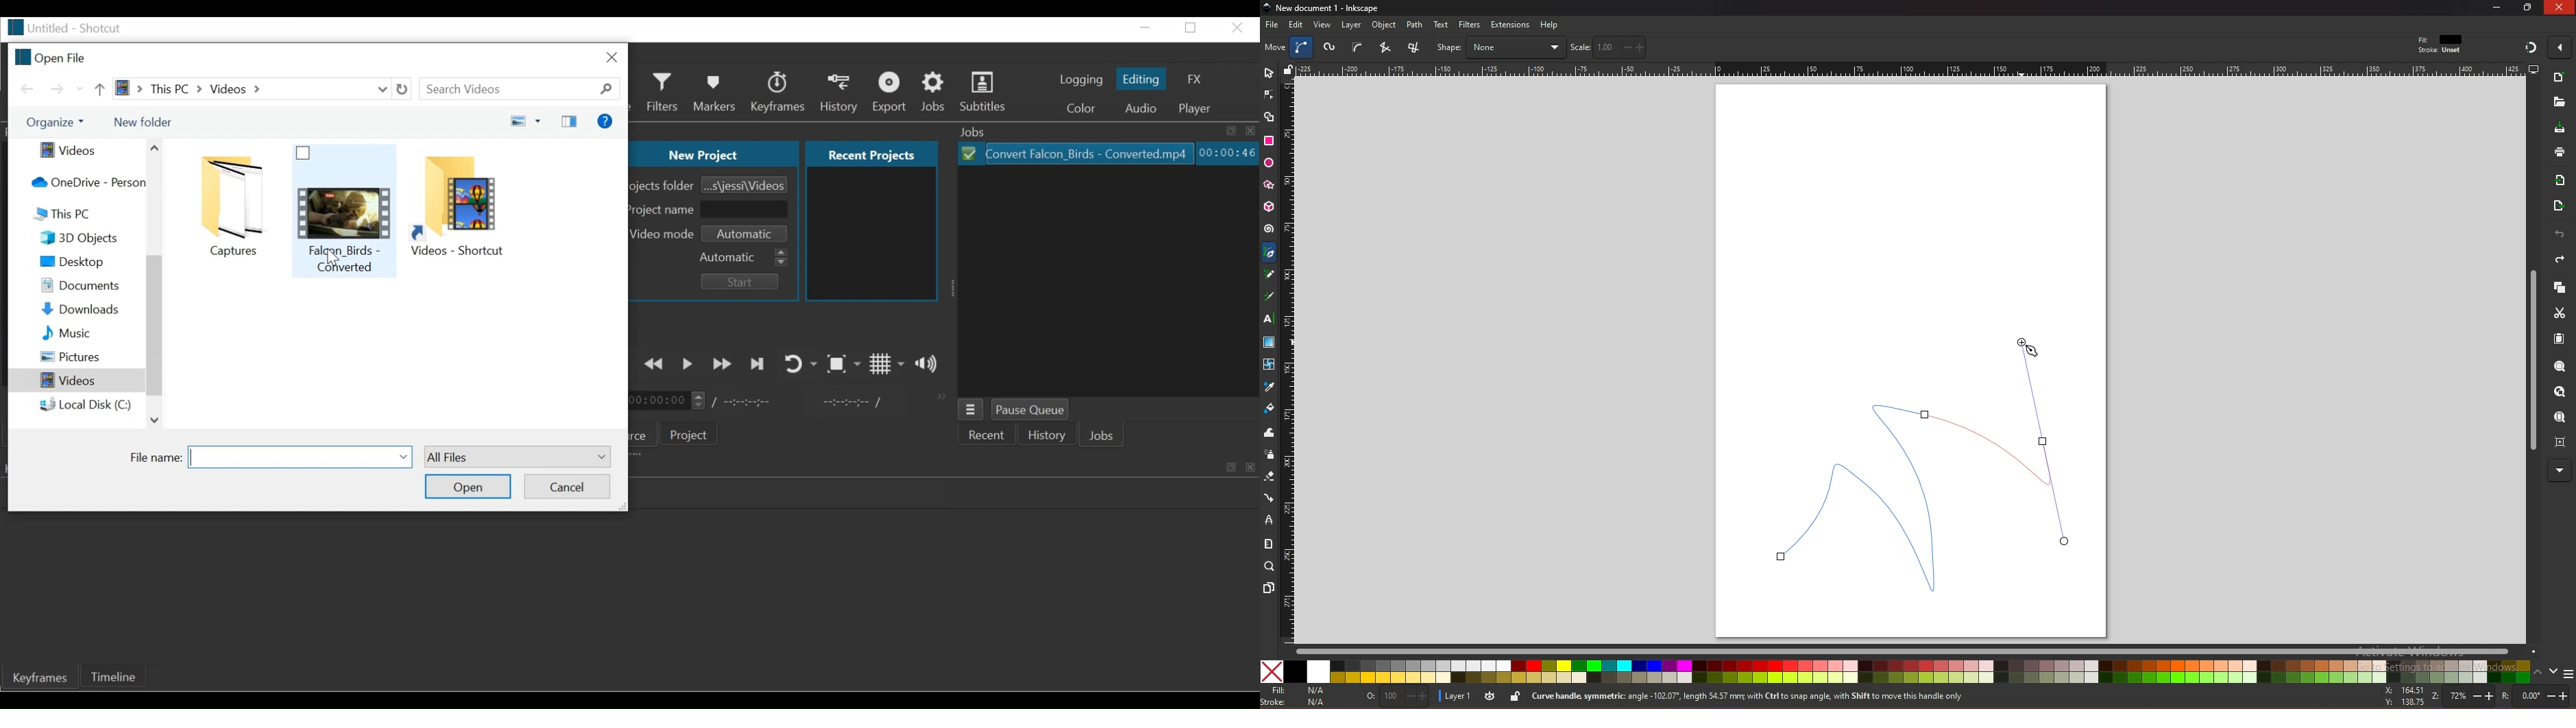 The height and width of the screenshot is (728, 2576). What do you see at coordinates (140, 121) in the screenshot?
I see `New Folder` at bounding box center [140, 121].